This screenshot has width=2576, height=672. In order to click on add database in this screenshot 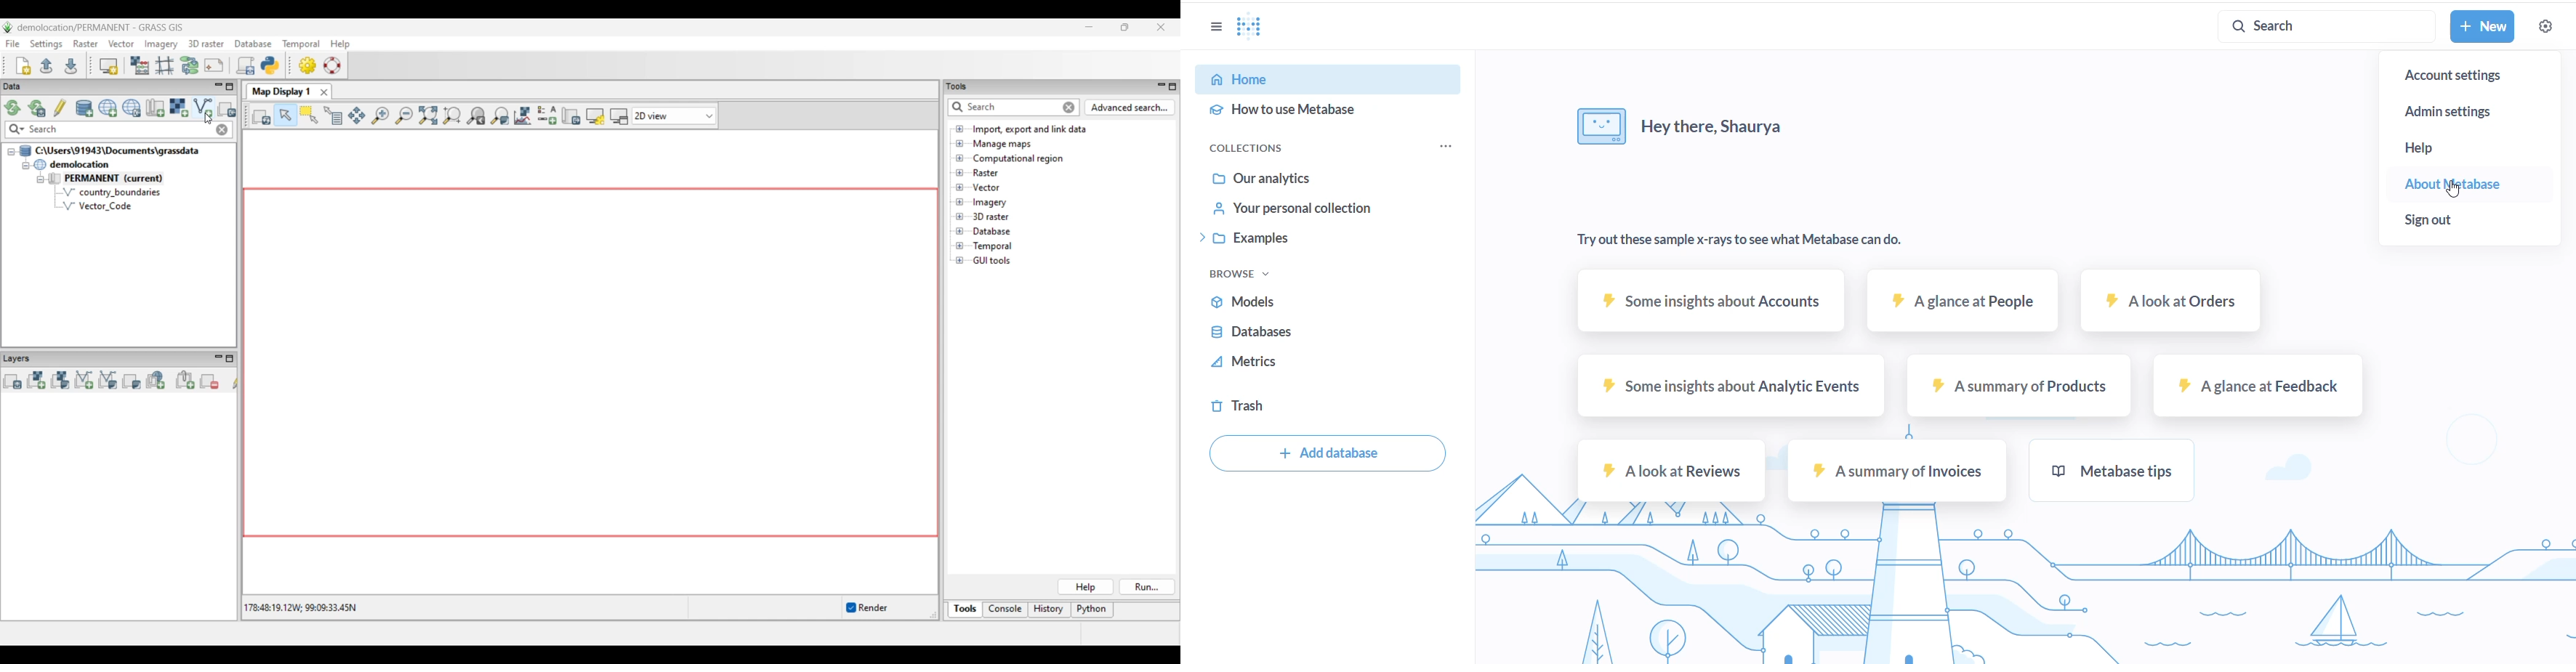, I will do `click(1327, 456)`.